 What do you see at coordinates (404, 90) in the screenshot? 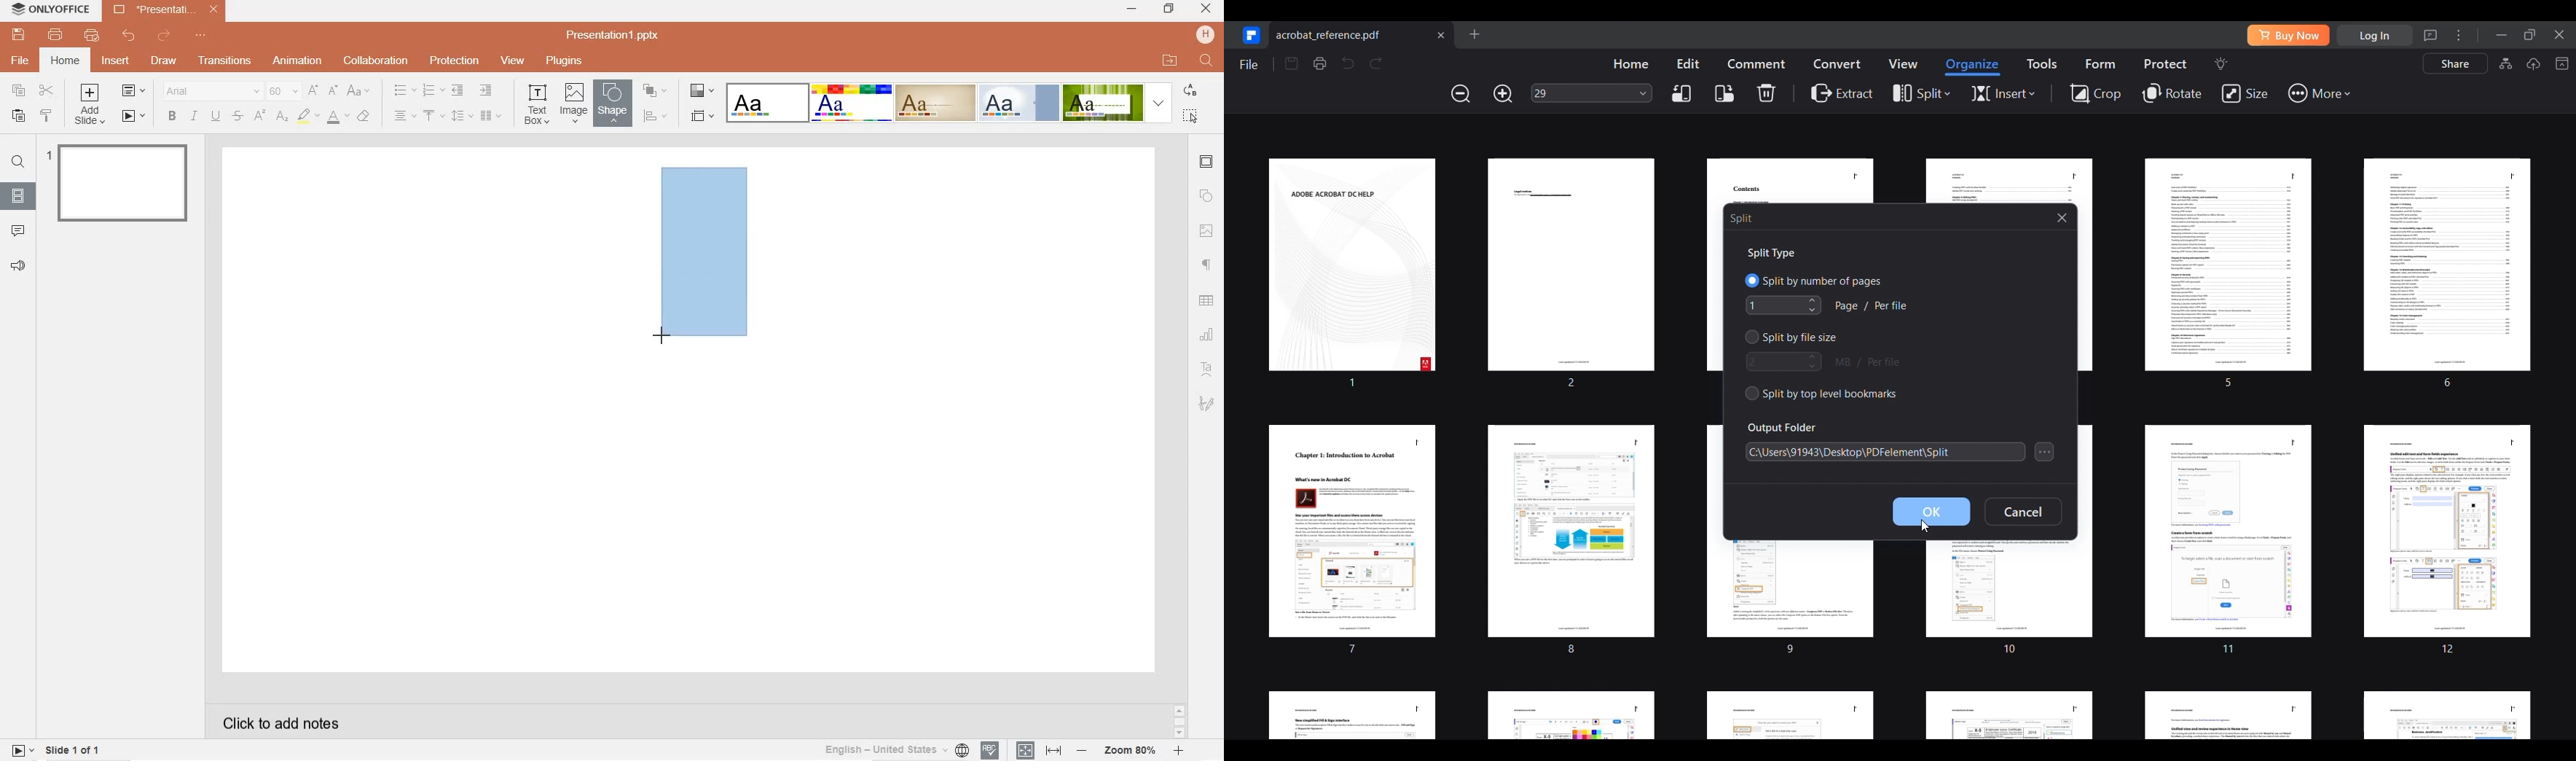
I see `bullet` at bounding box center [404, 90].